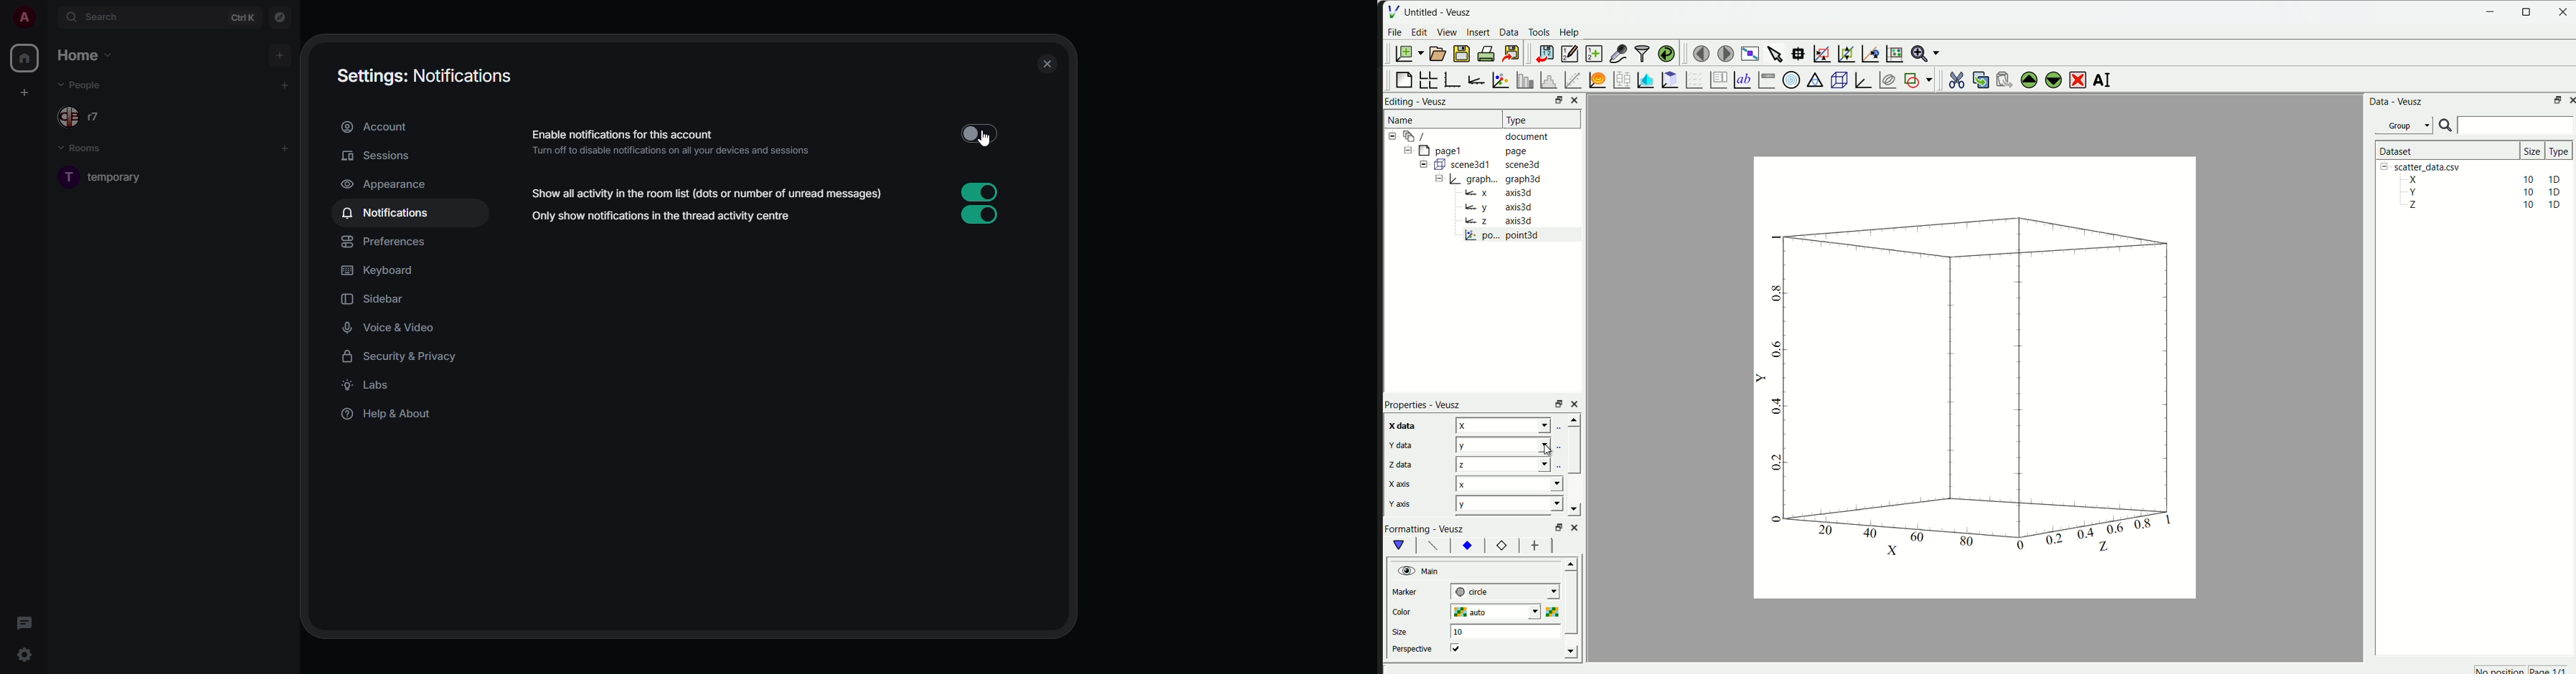 The height and width of the screenshot is (700, 2576). I want to click on settings notifications, so click(426, 75).